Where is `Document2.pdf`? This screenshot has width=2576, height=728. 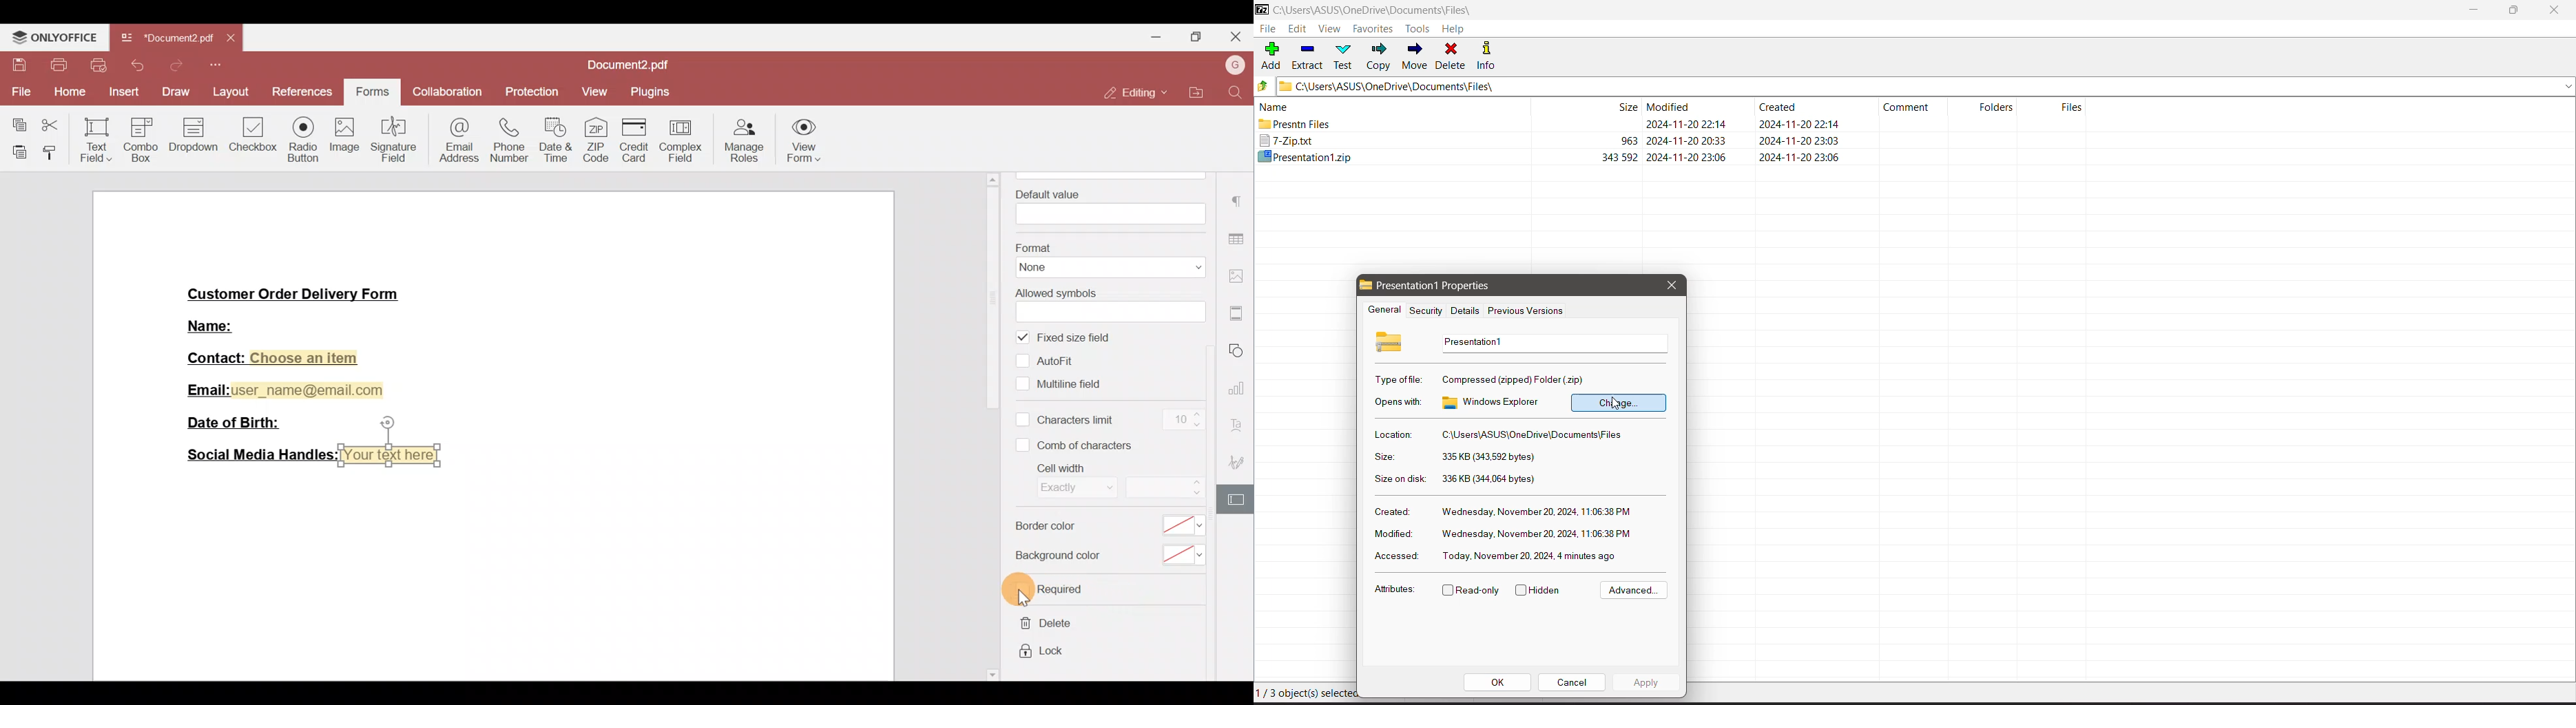
Document2.pdf is located at coordinates (634, 65).